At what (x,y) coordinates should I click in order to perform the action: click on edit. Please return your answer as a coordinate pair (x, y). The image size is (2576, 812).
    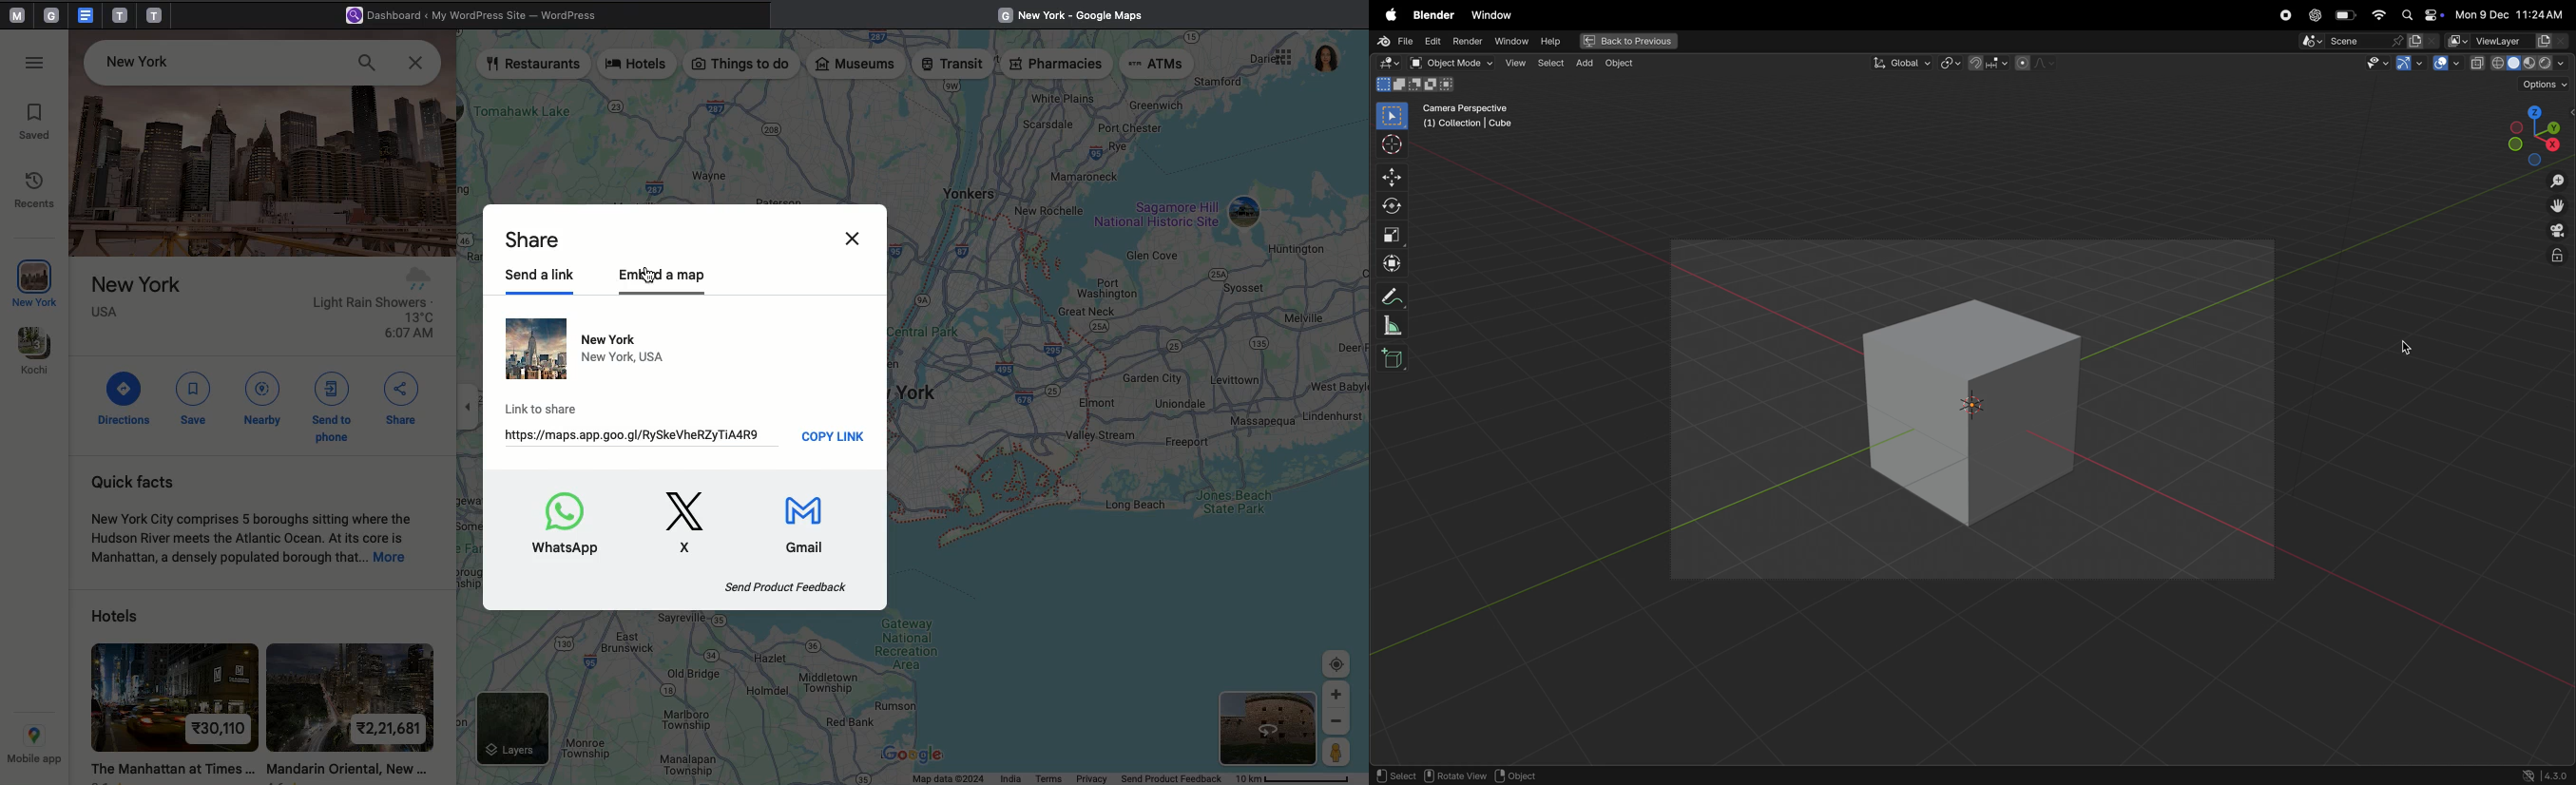
    Looking at the image, I should click on (1431, 40).